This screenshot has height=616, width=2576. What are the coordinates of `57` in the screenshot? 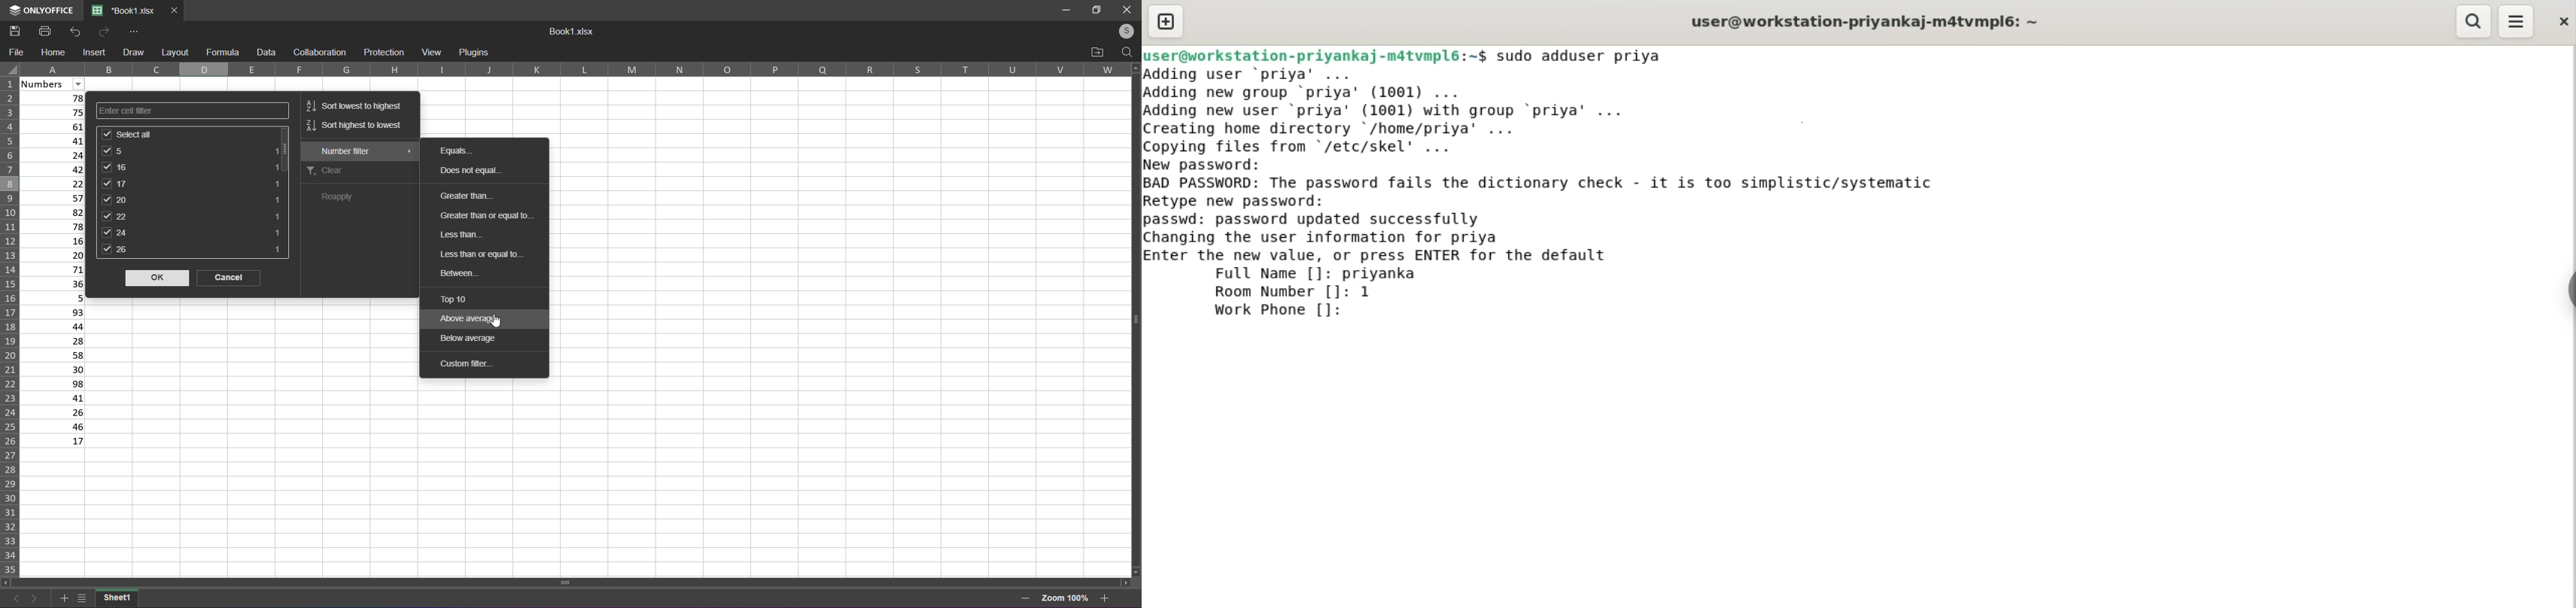 It's located at (57, 197).